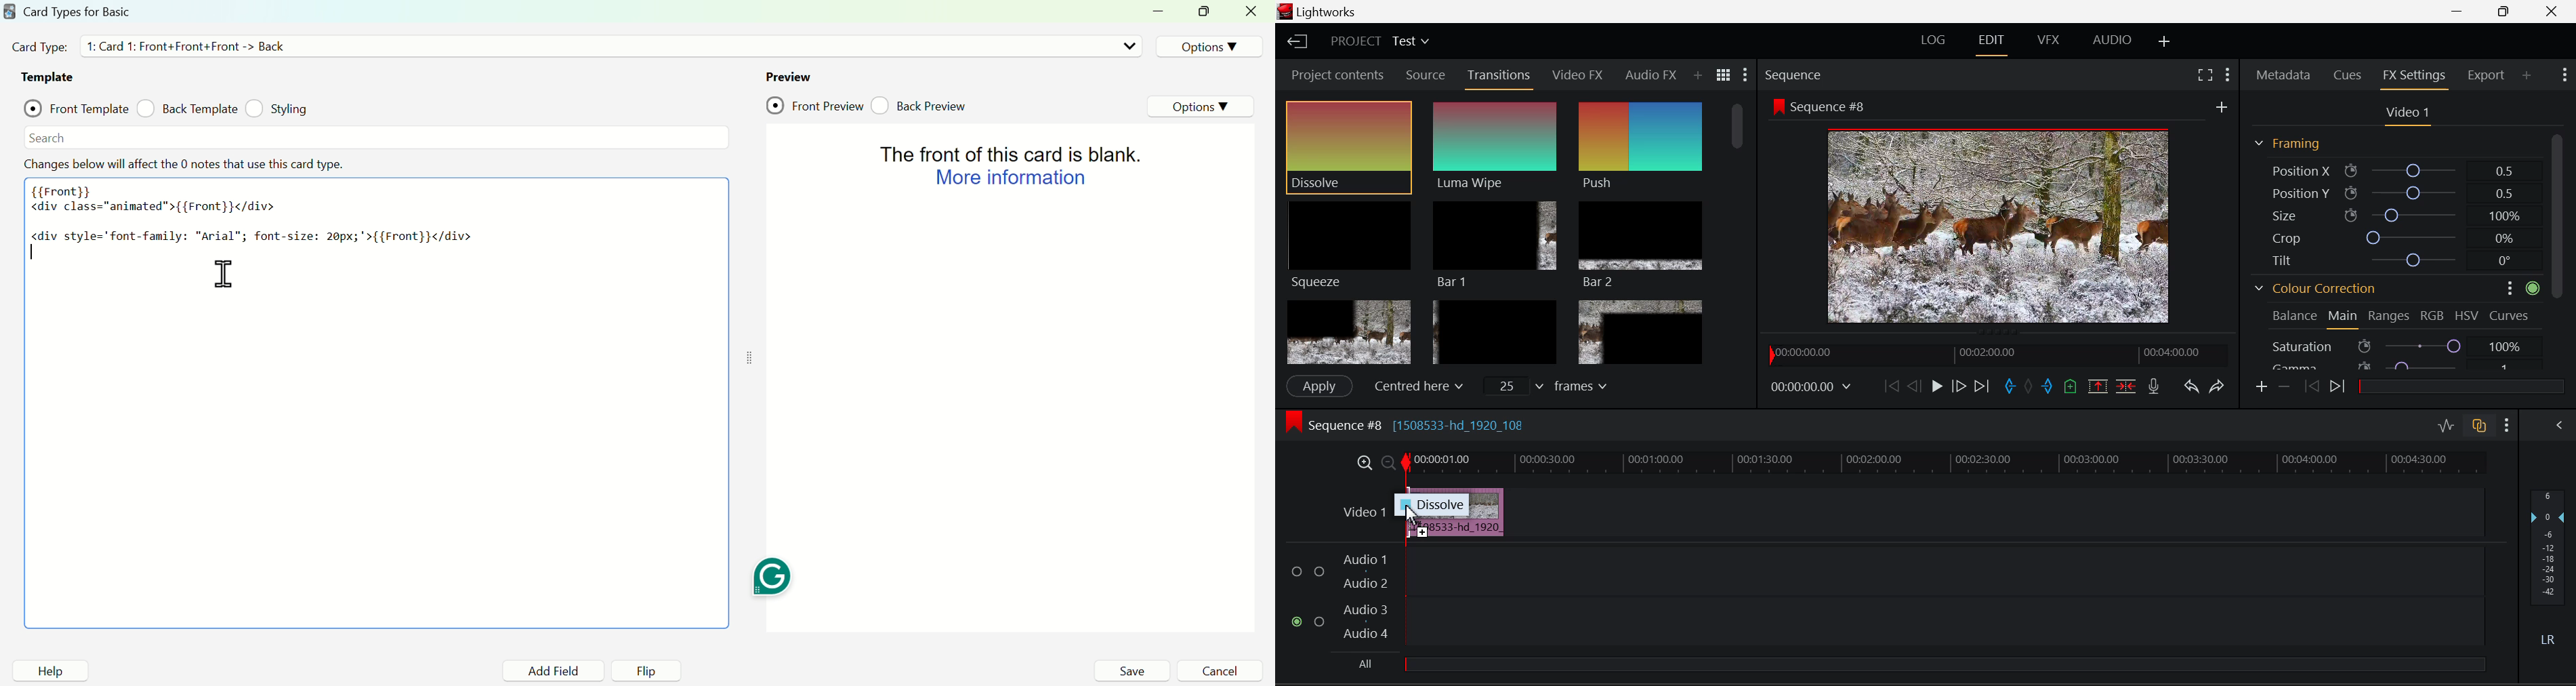 This screenshot has width=2576, height=700. I want to click on Undo, so click(2193, 388).